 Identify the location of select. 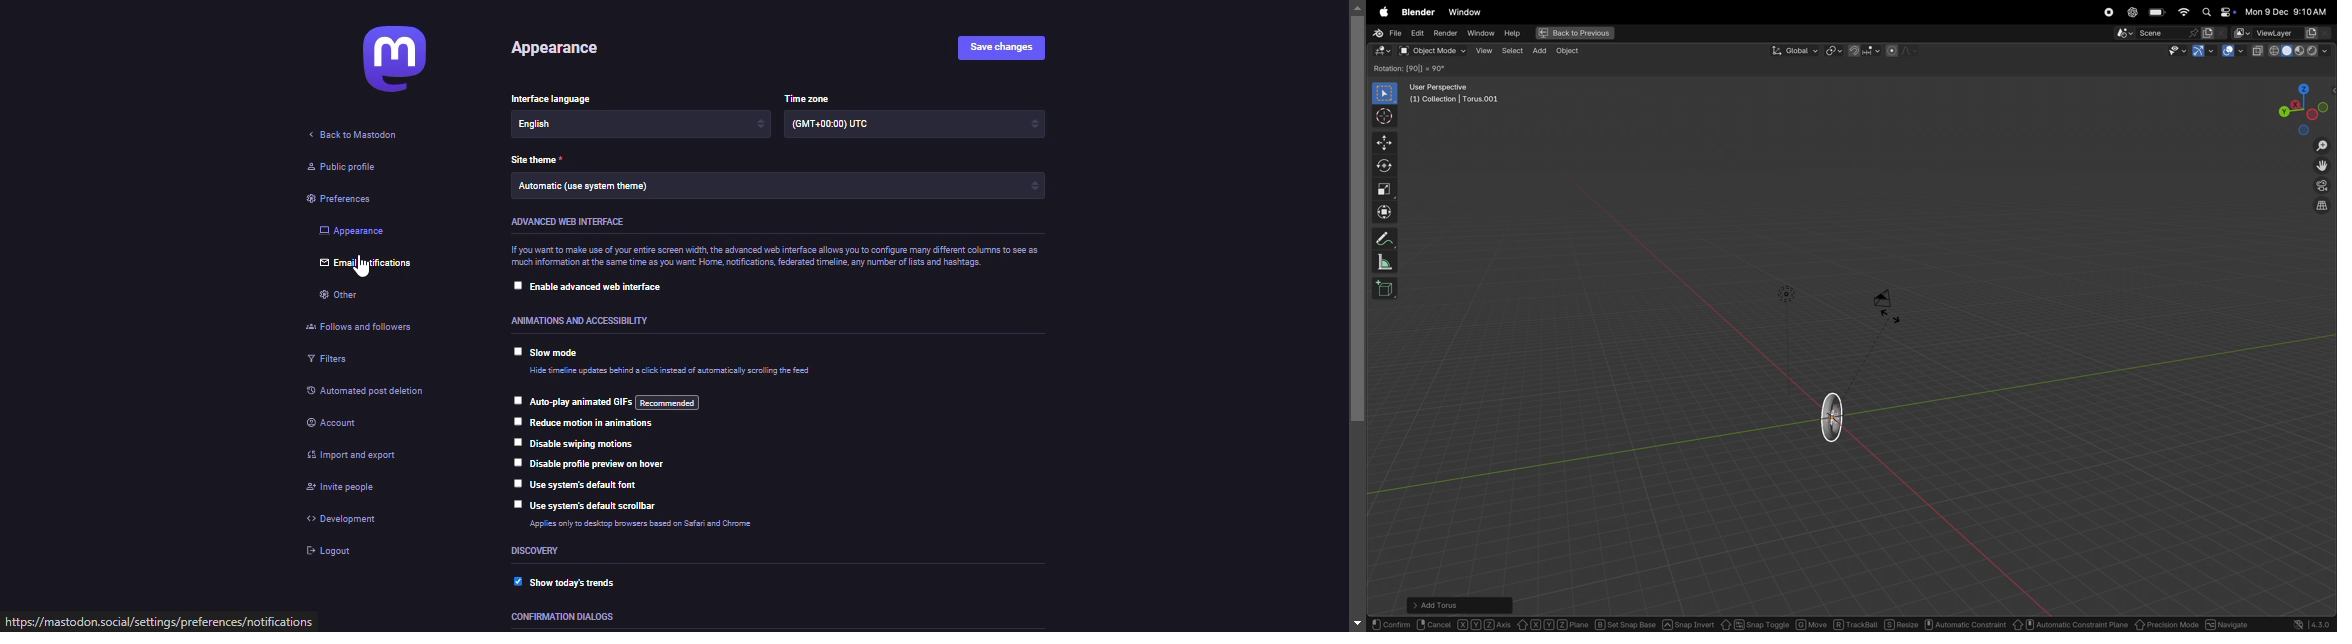
(1511, 49).